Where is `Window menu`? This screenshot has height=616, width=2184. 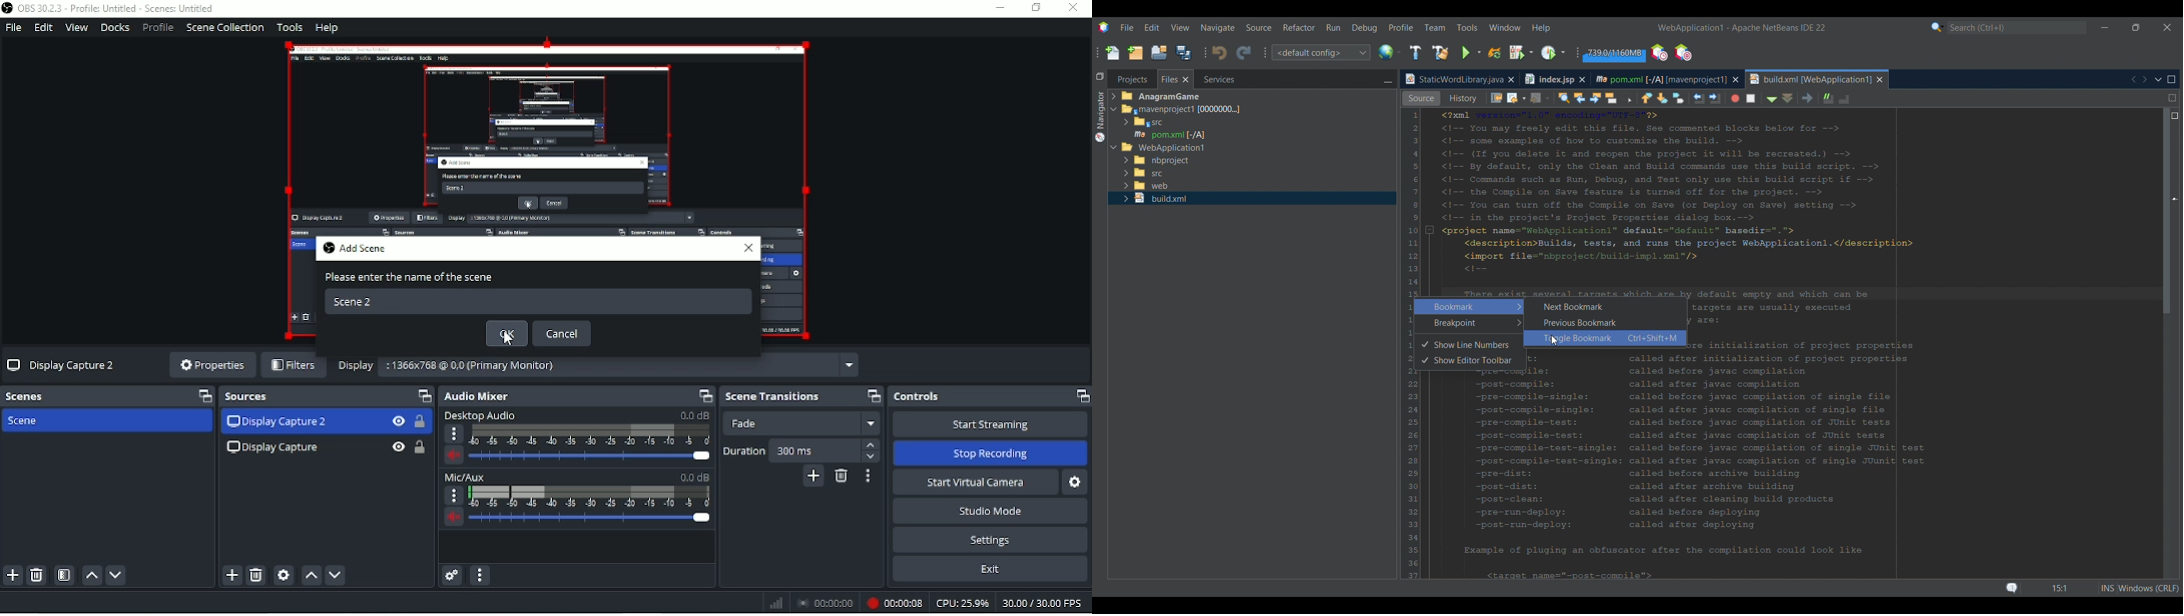 Window menu is located at coordinates (1505, 27).